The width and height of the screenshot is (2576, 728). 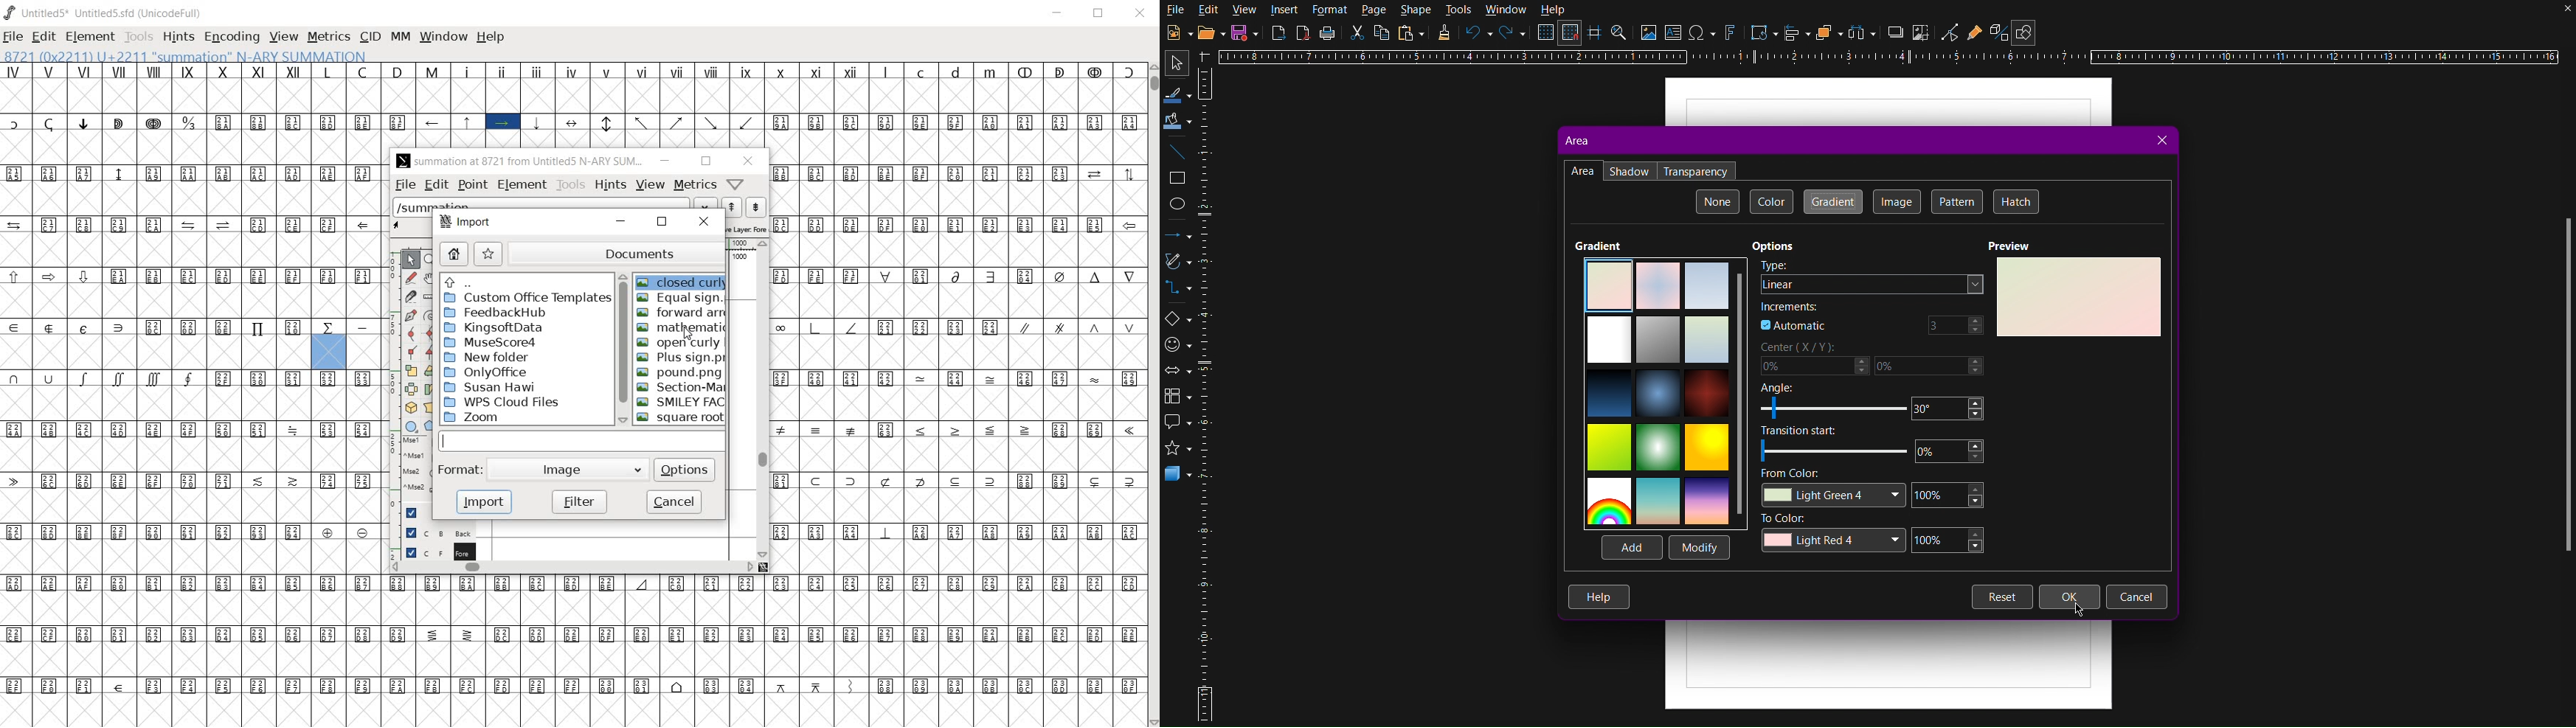 What do you see at coordinates (1176, 10) in the screenshot?
I see `File` at bounding box center [1176, 10].